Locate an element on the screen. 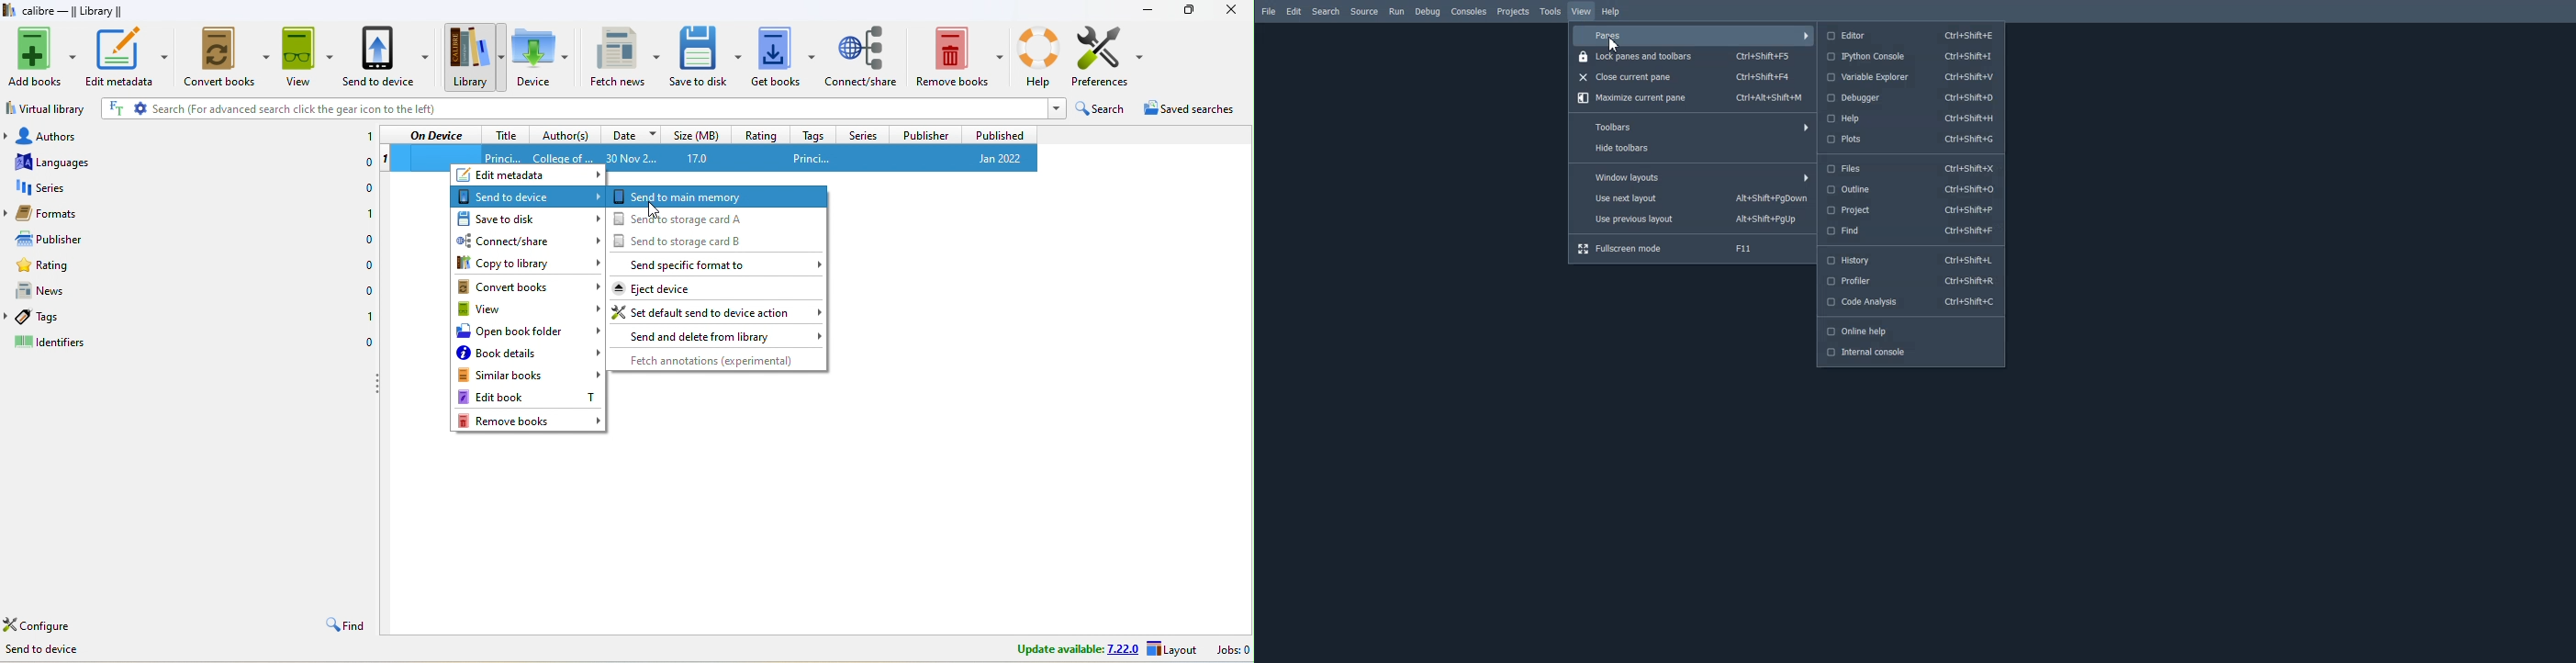  open book folder is located at coordinates (528, 332).